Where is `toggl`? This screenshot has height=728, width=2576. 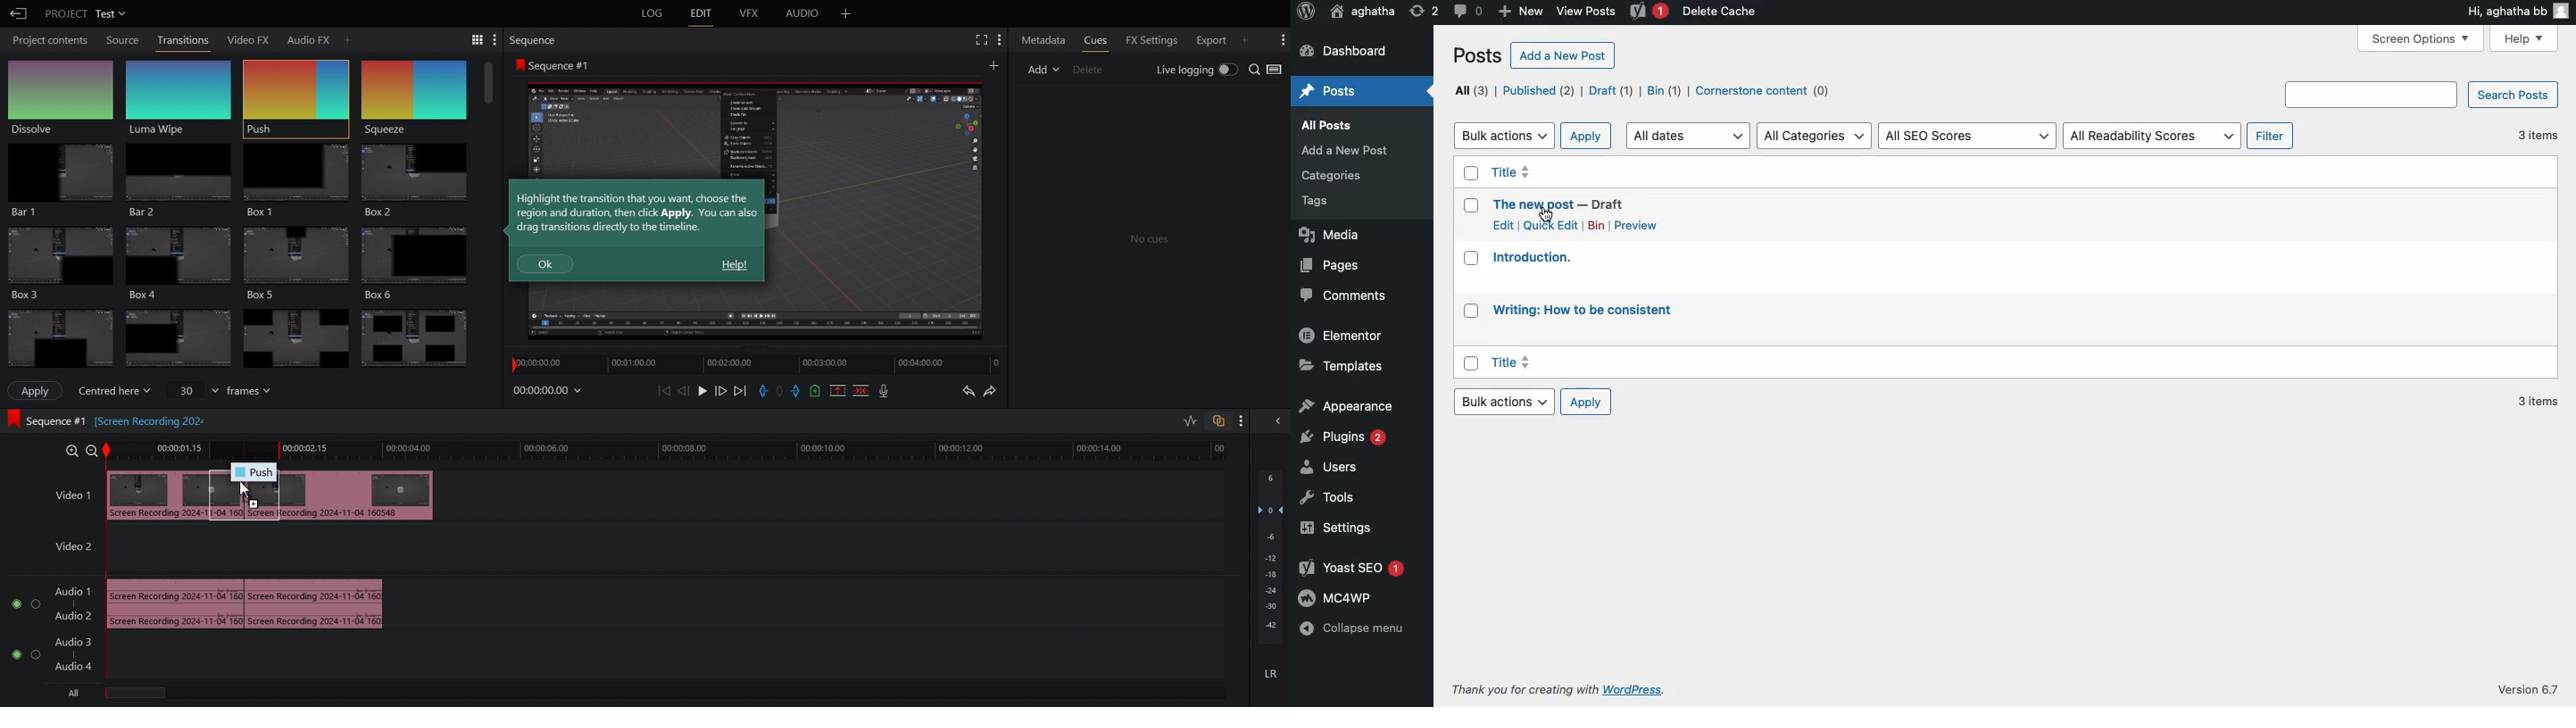
toggl is located at coordinates (35, 607).